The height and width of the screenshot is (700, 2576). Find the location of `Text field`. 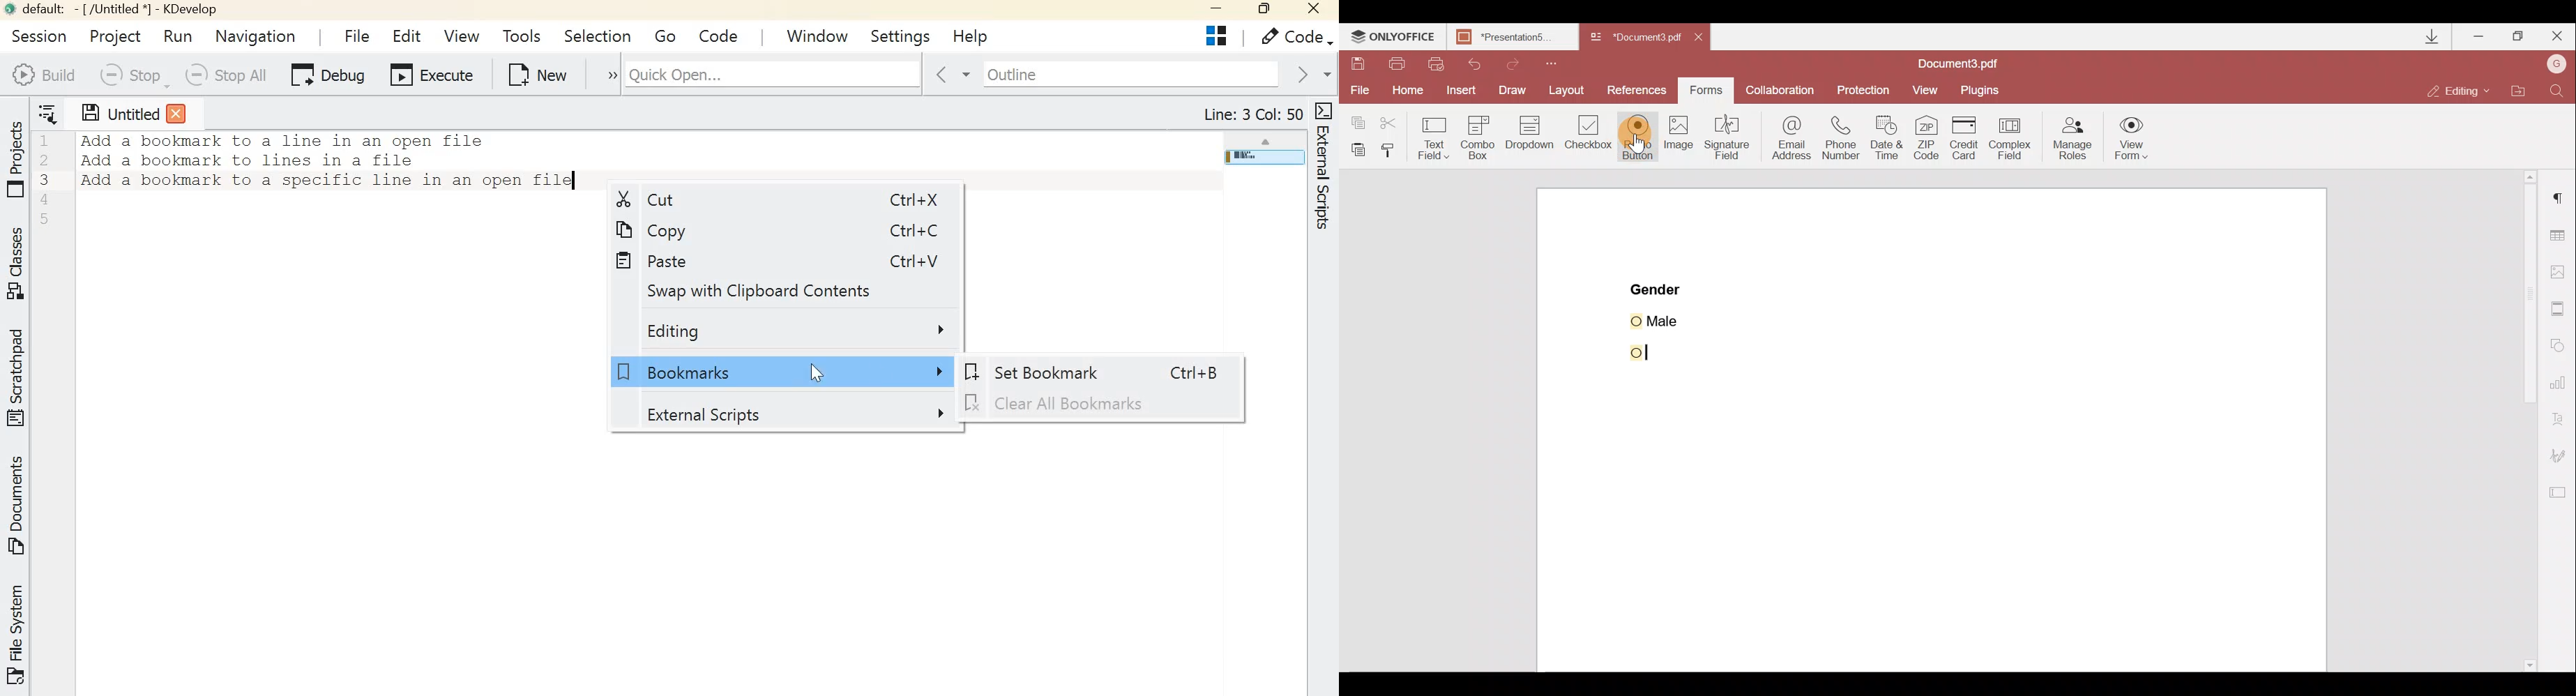

Text field is located at coordinates (1432, 136).